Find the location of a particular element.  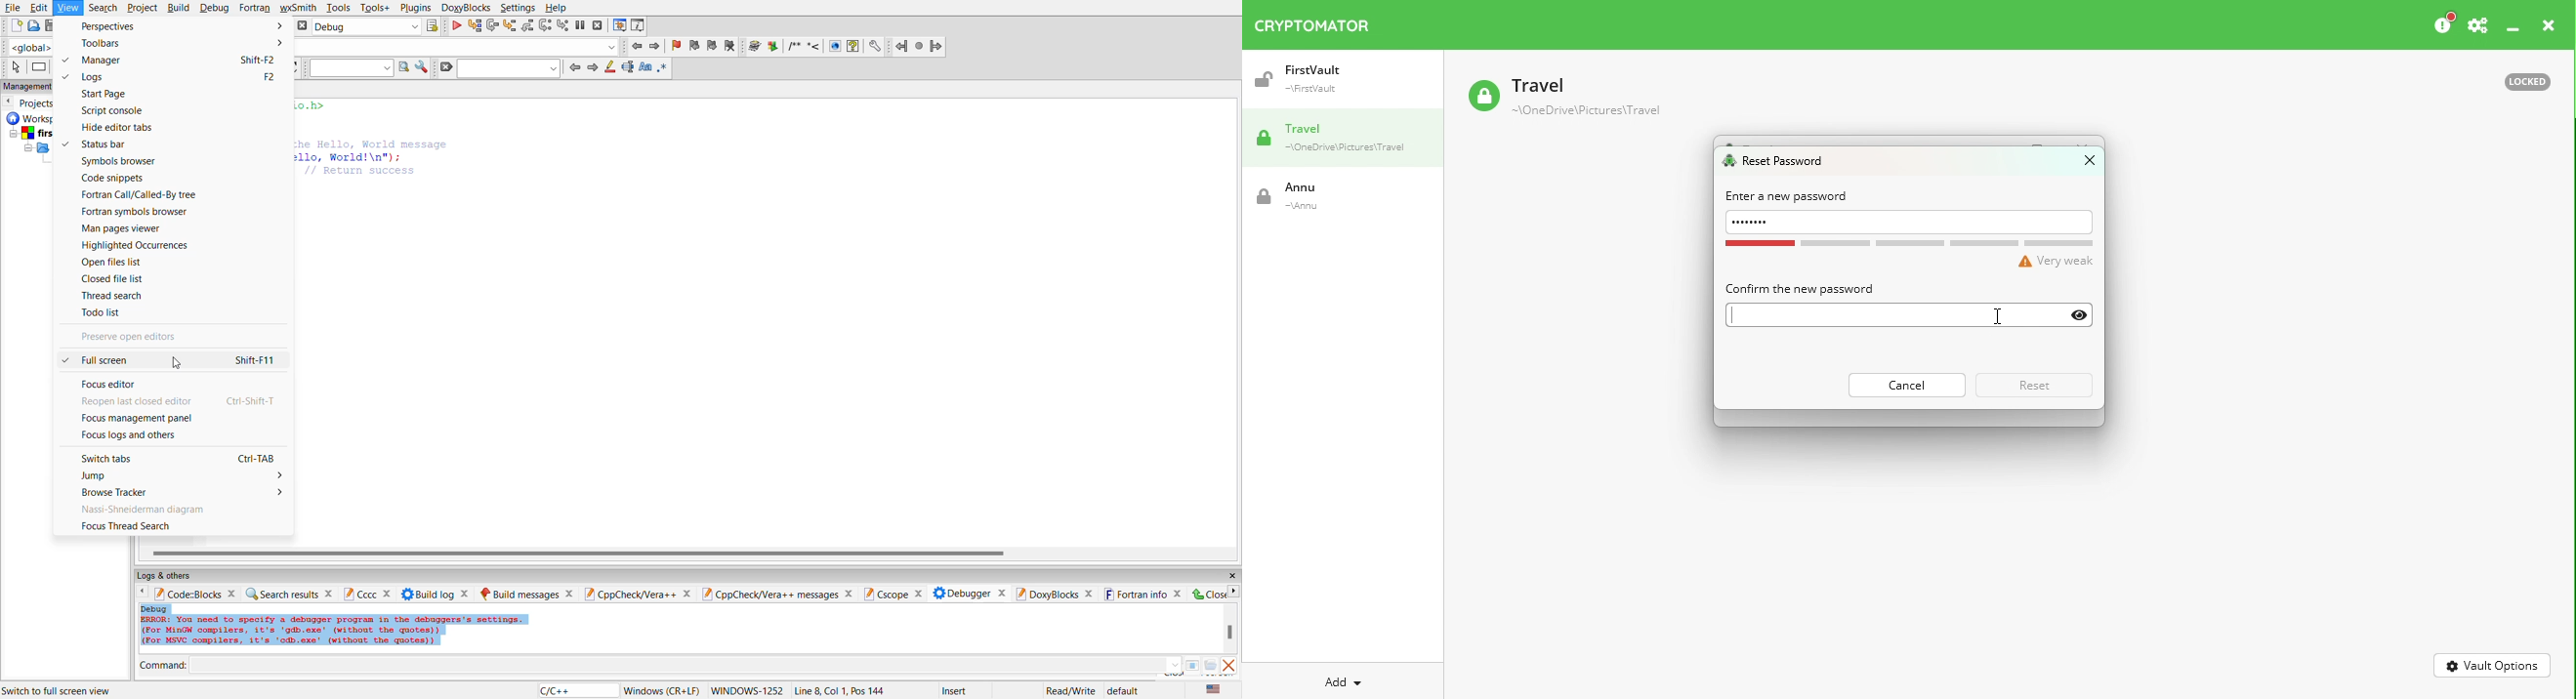

full screen is located at coordinates (184, 361).